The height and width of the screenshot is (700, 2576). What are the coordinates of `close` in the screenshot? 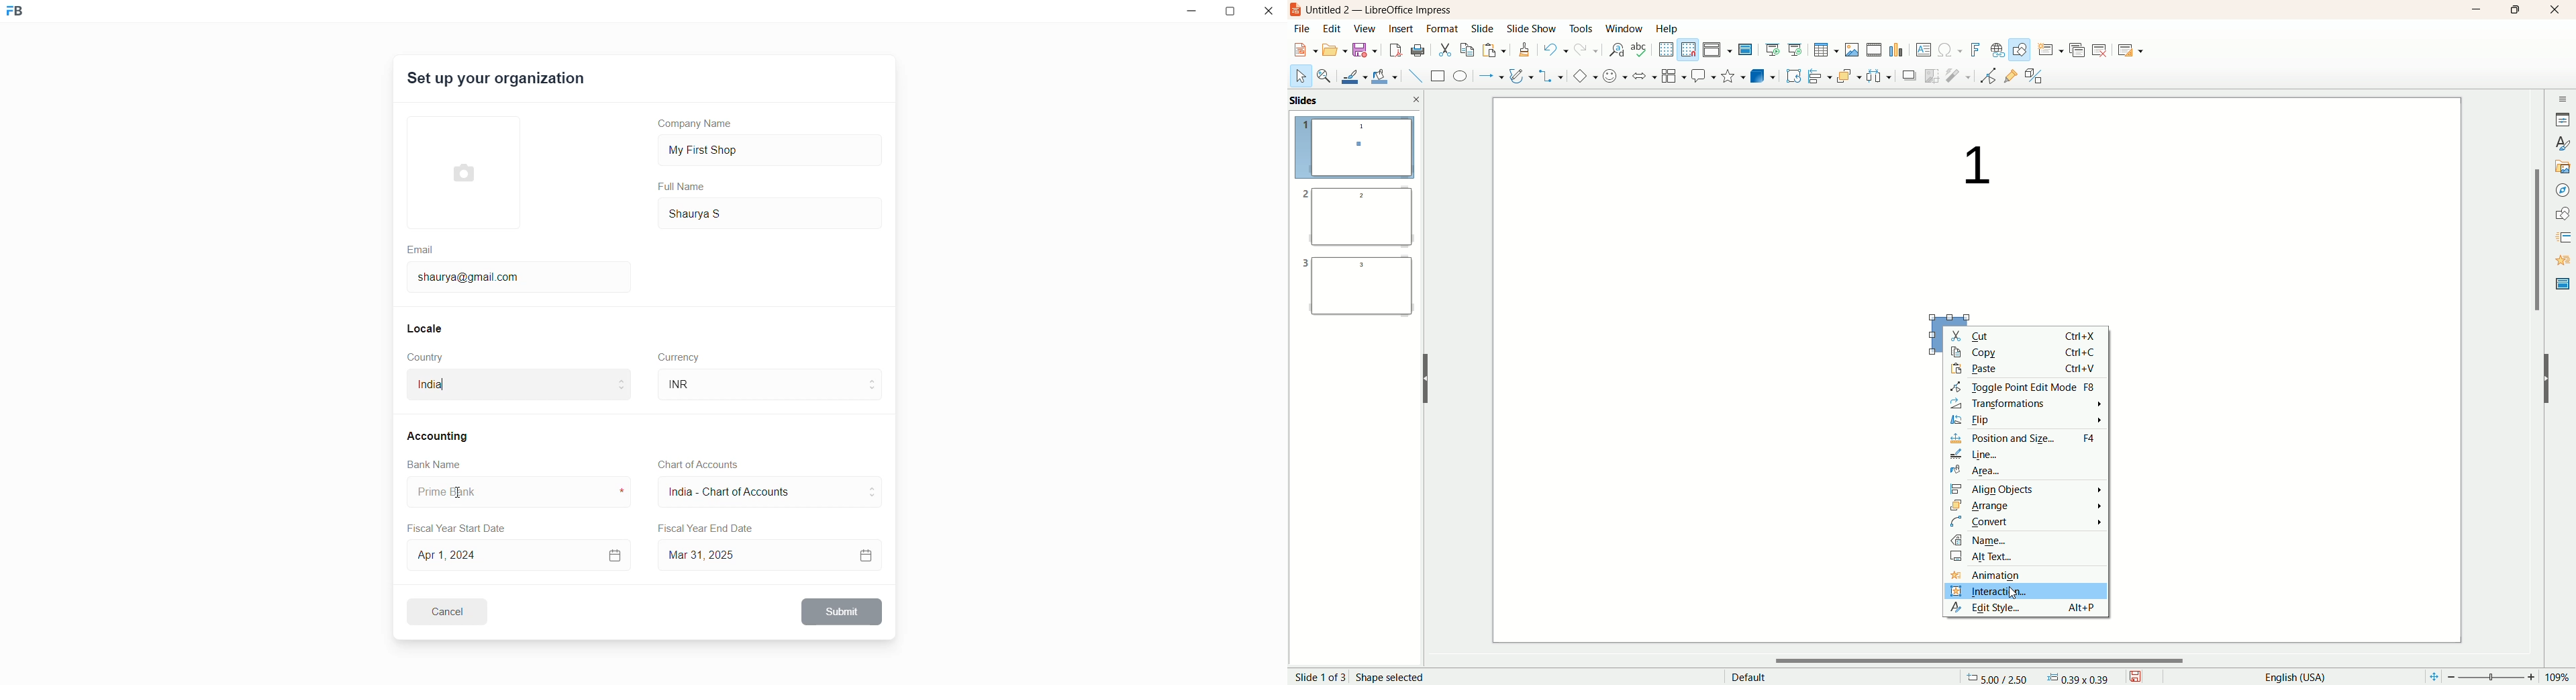 It's located at (1269, 13).